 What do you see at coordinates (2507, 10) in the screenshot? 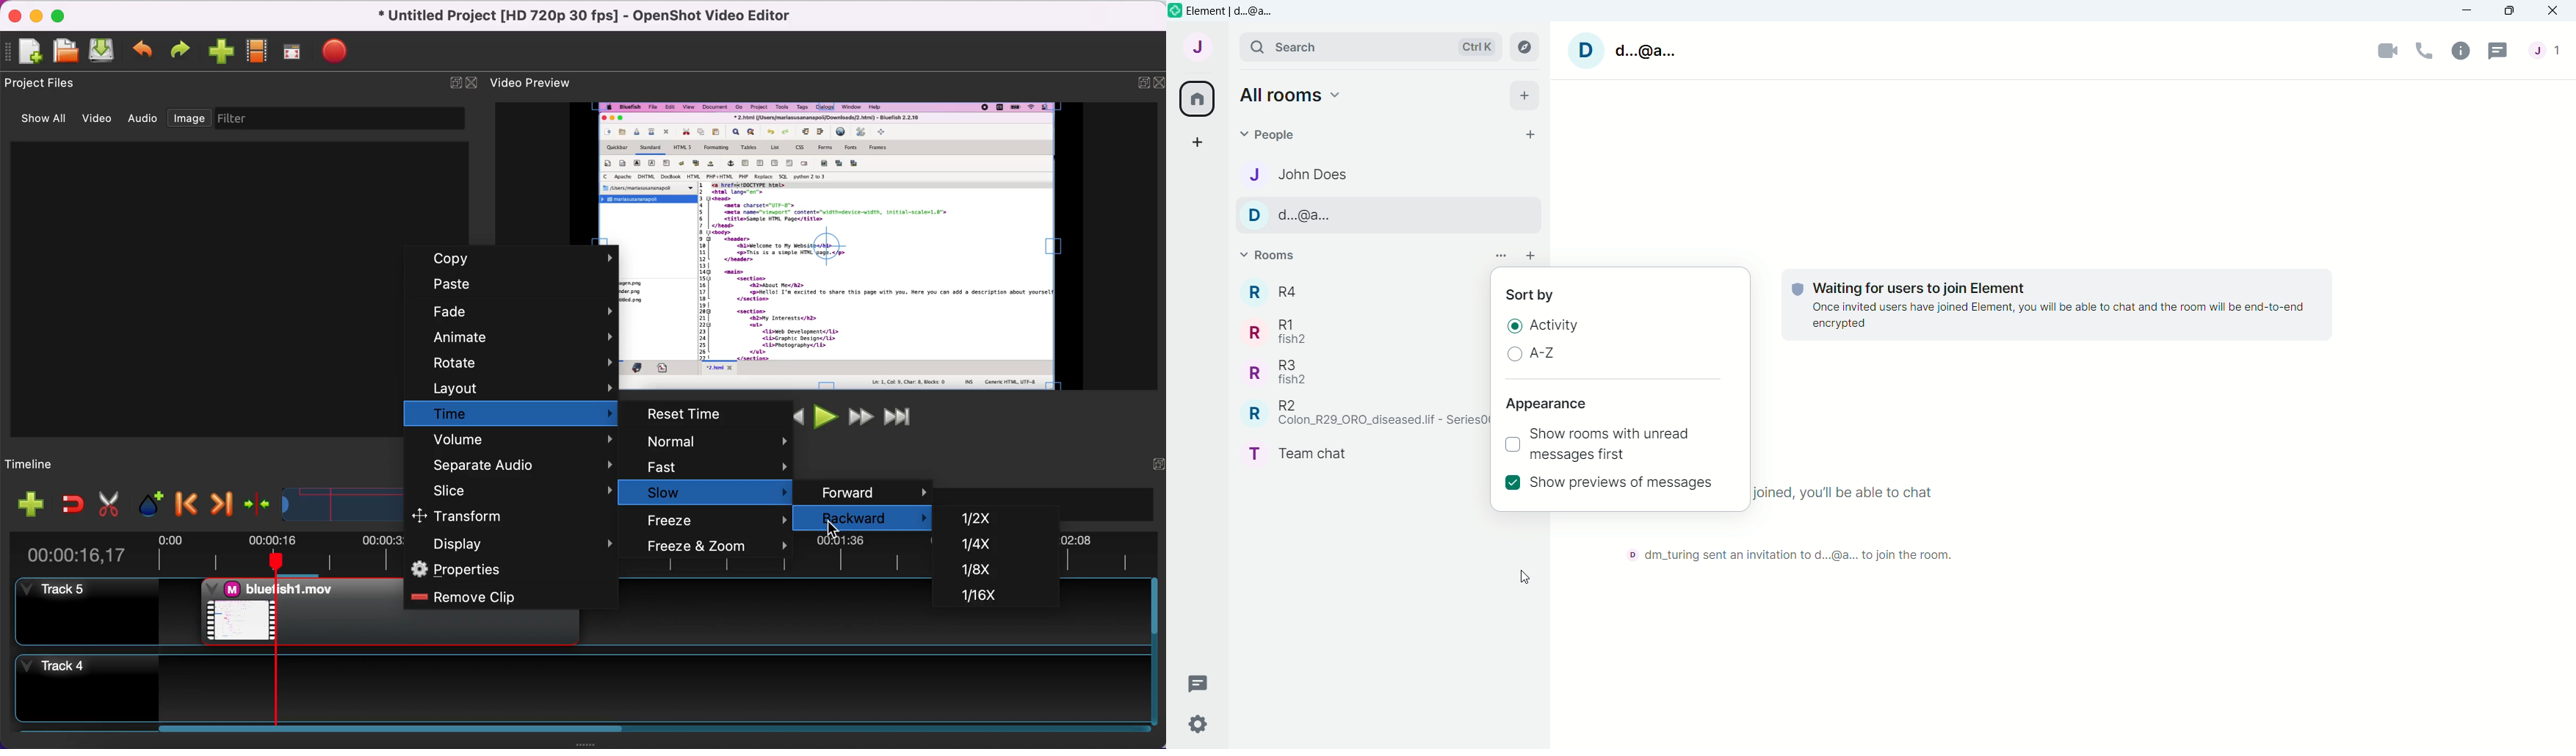
I see `Maximize` at bounding box center [2507, 10].